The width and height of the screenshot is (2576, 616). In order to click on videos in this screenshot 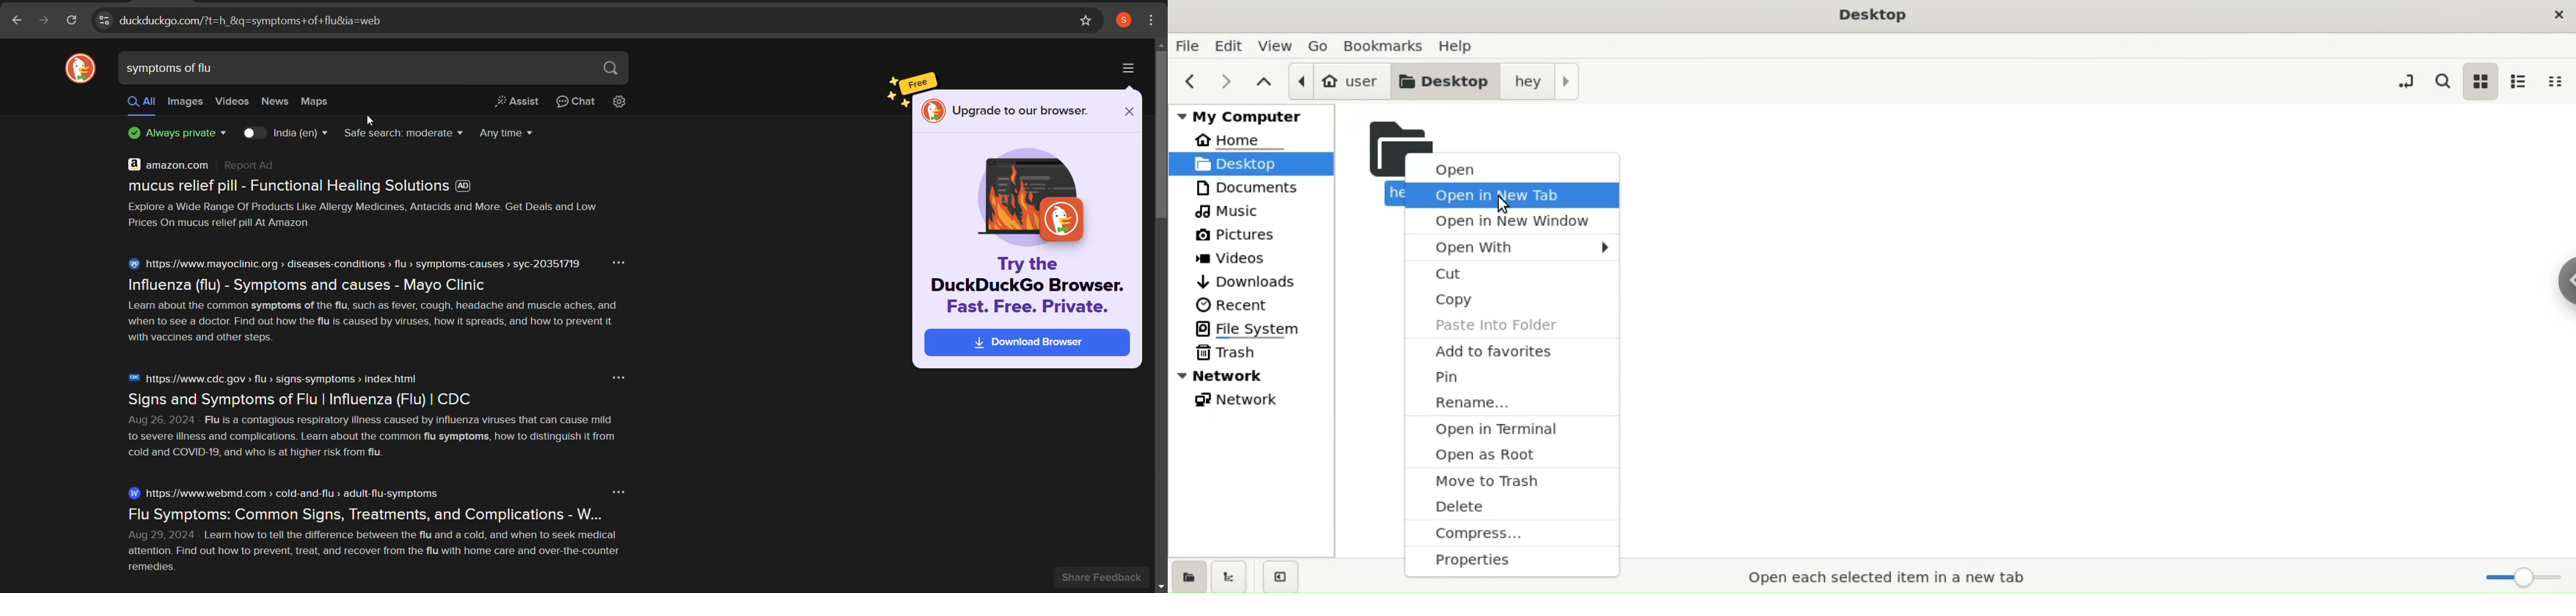, I will do `click(230, 103)`.